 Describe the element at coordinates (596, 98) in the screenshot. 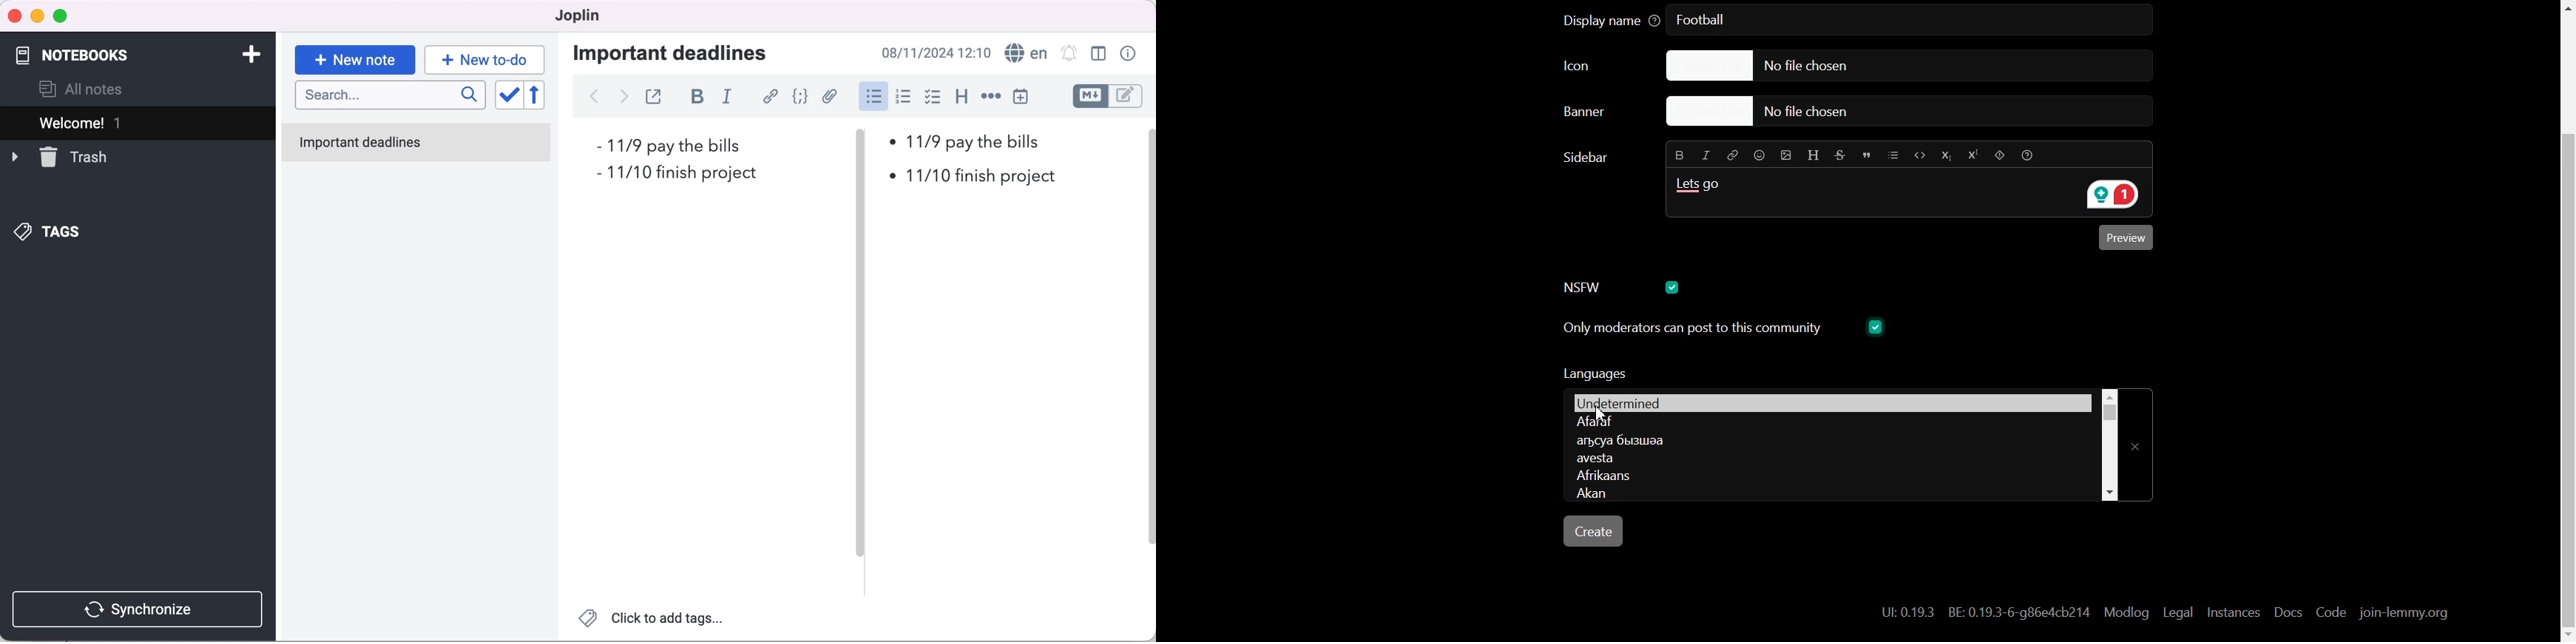

I see `back` at that location.